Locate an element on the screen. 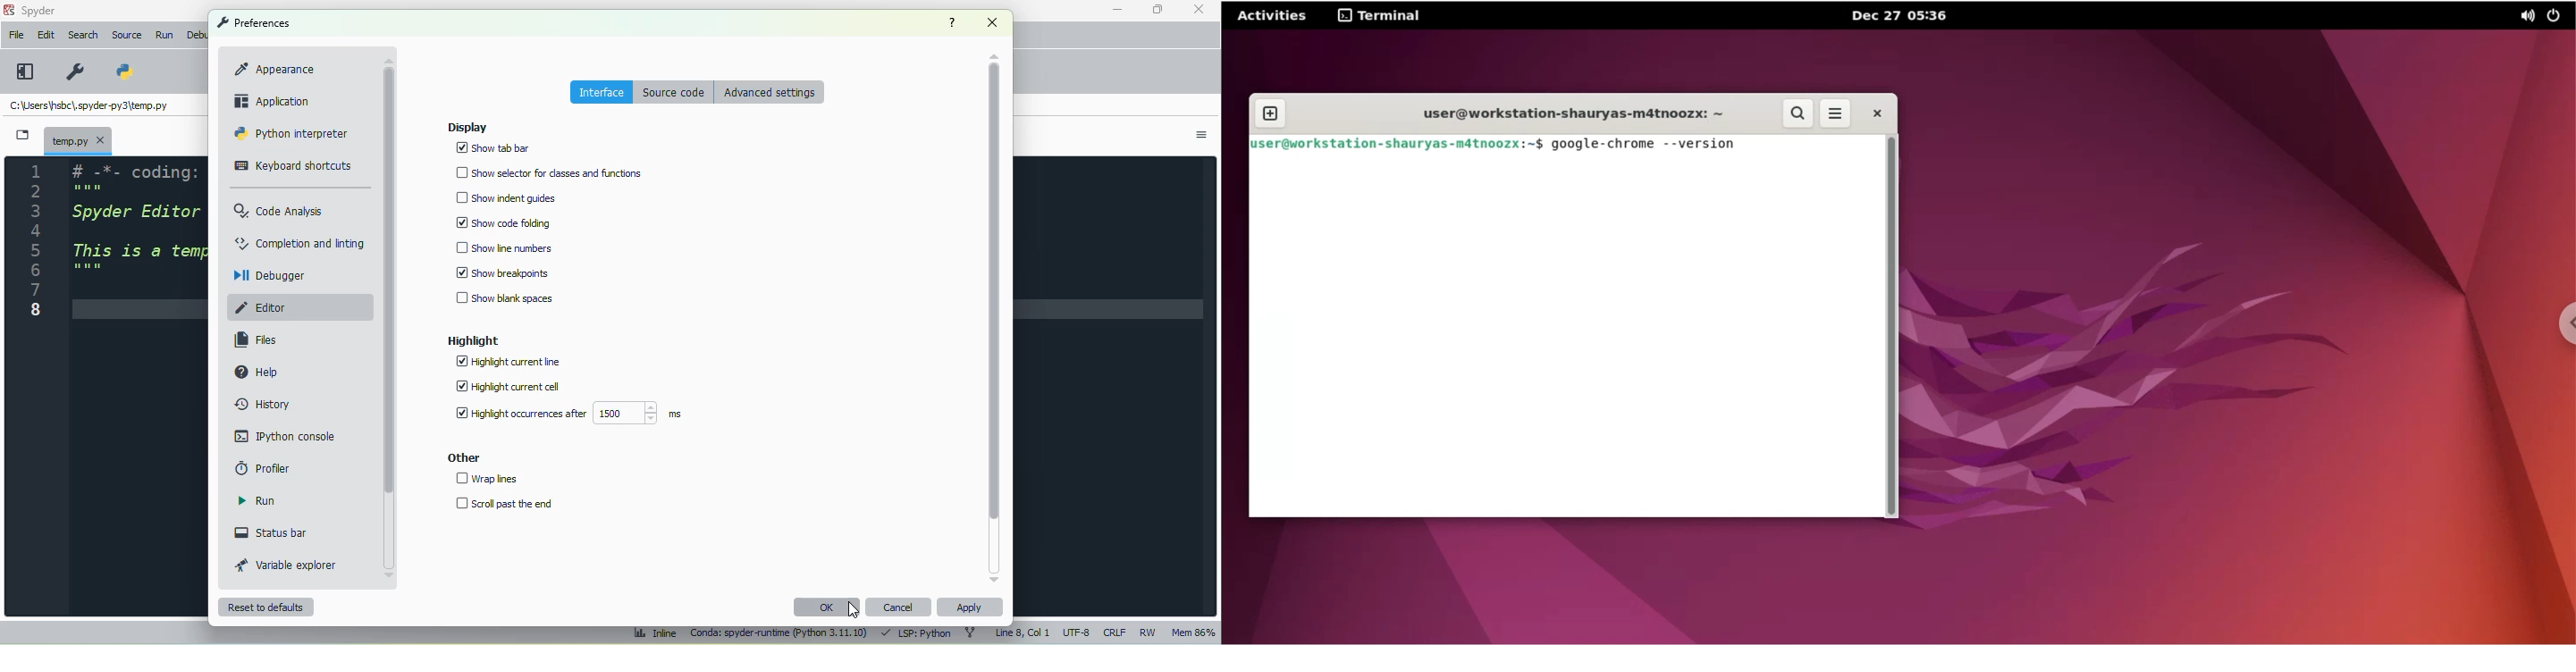  temporary file is located at coordinates (90, 105).